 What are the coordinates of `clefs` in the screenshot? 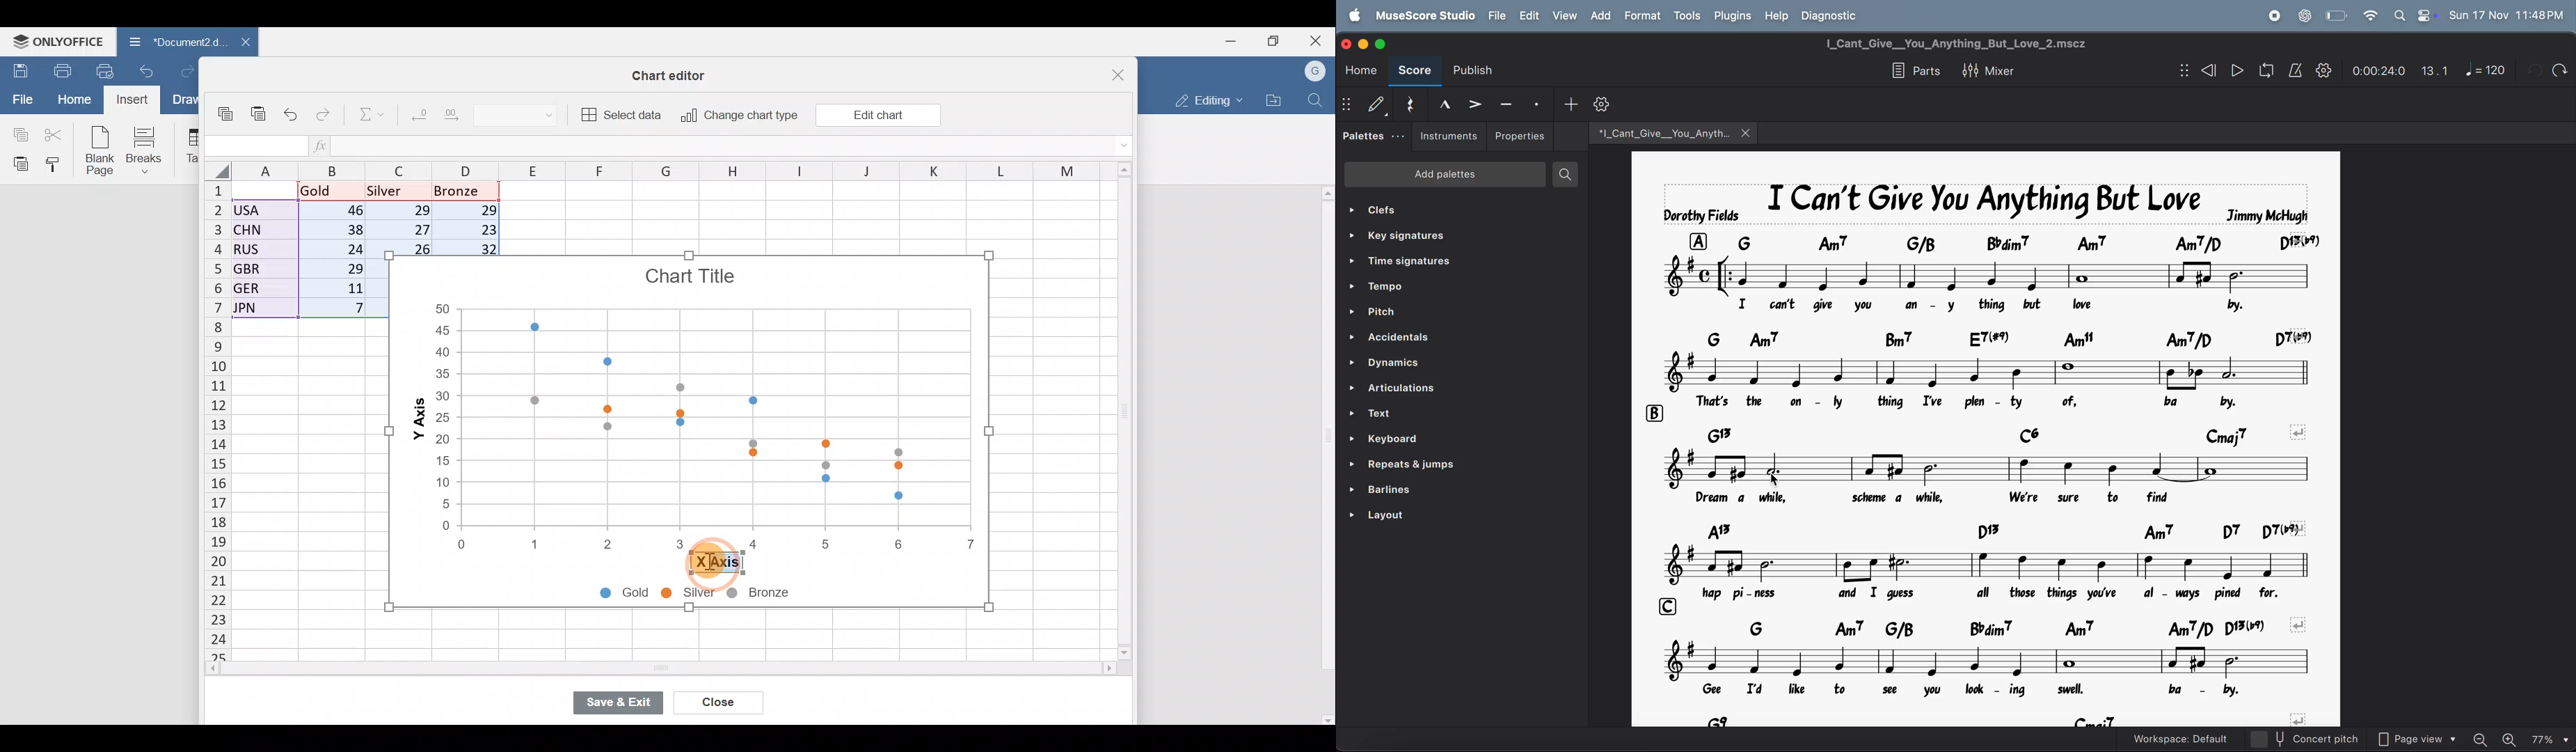 It's located at (1447, 210).